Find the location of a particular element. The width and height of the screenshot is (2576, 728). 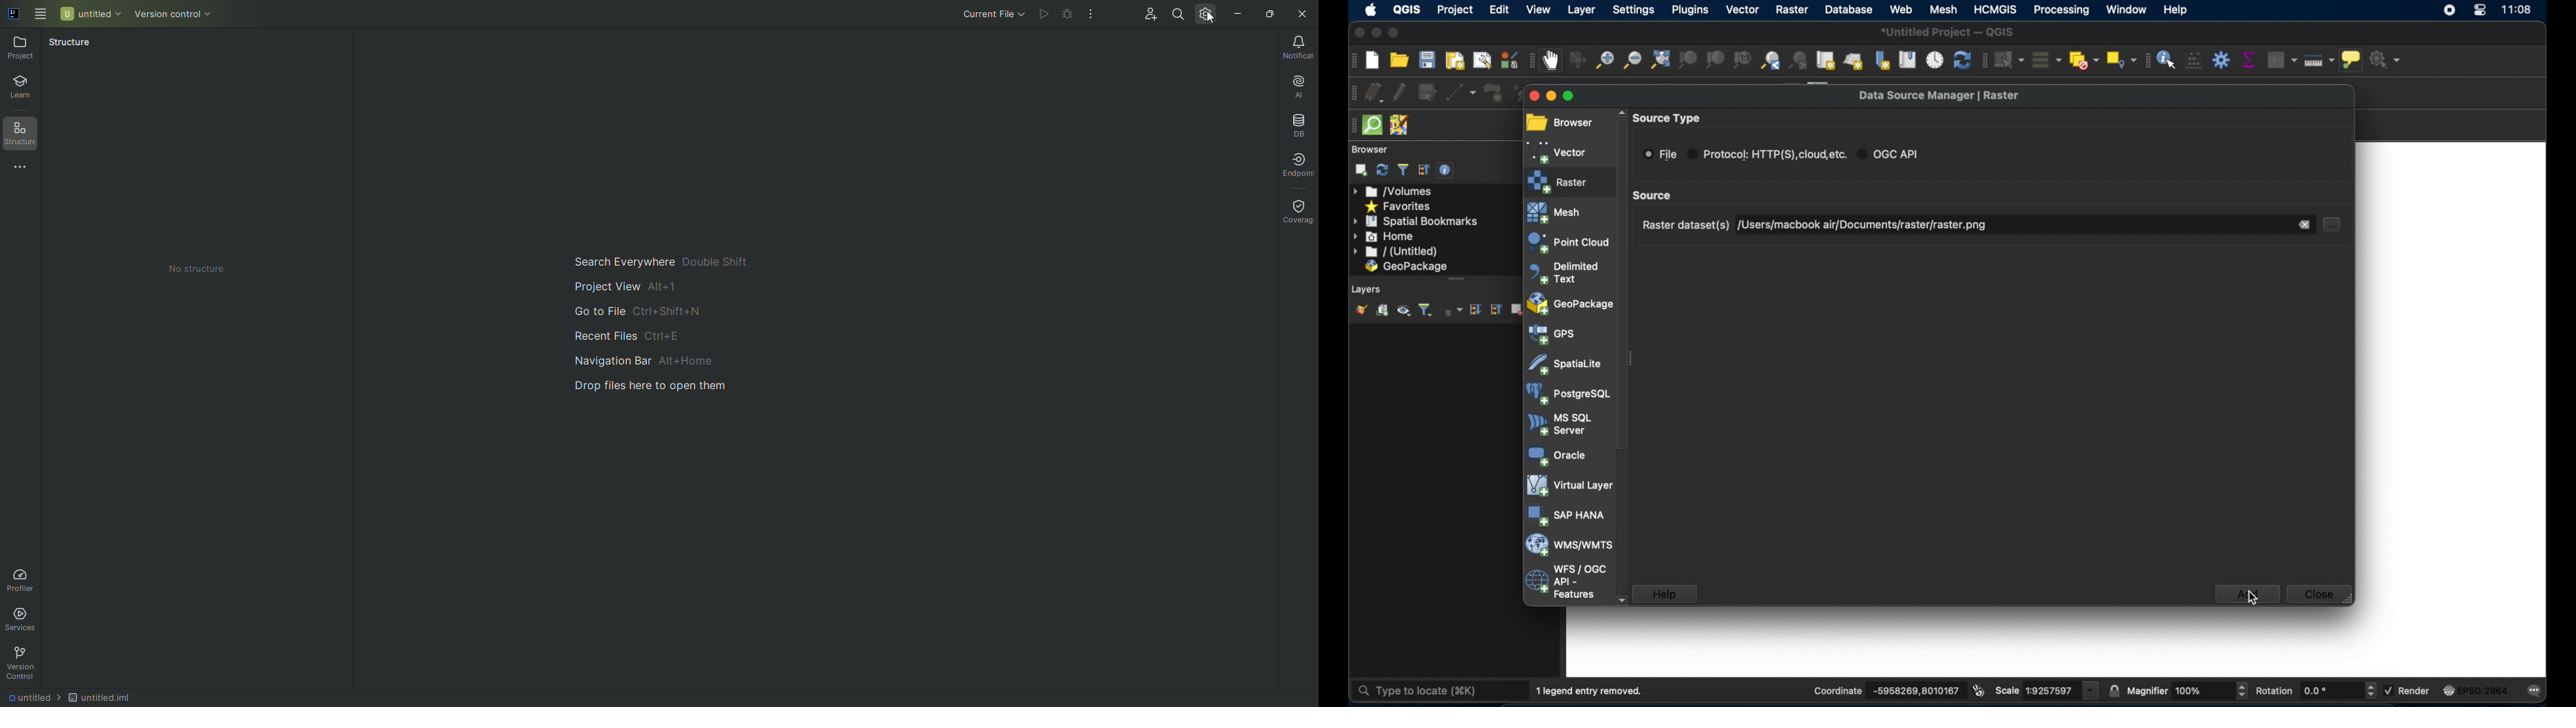

toggle editing is located at coordinates (1400, 90).